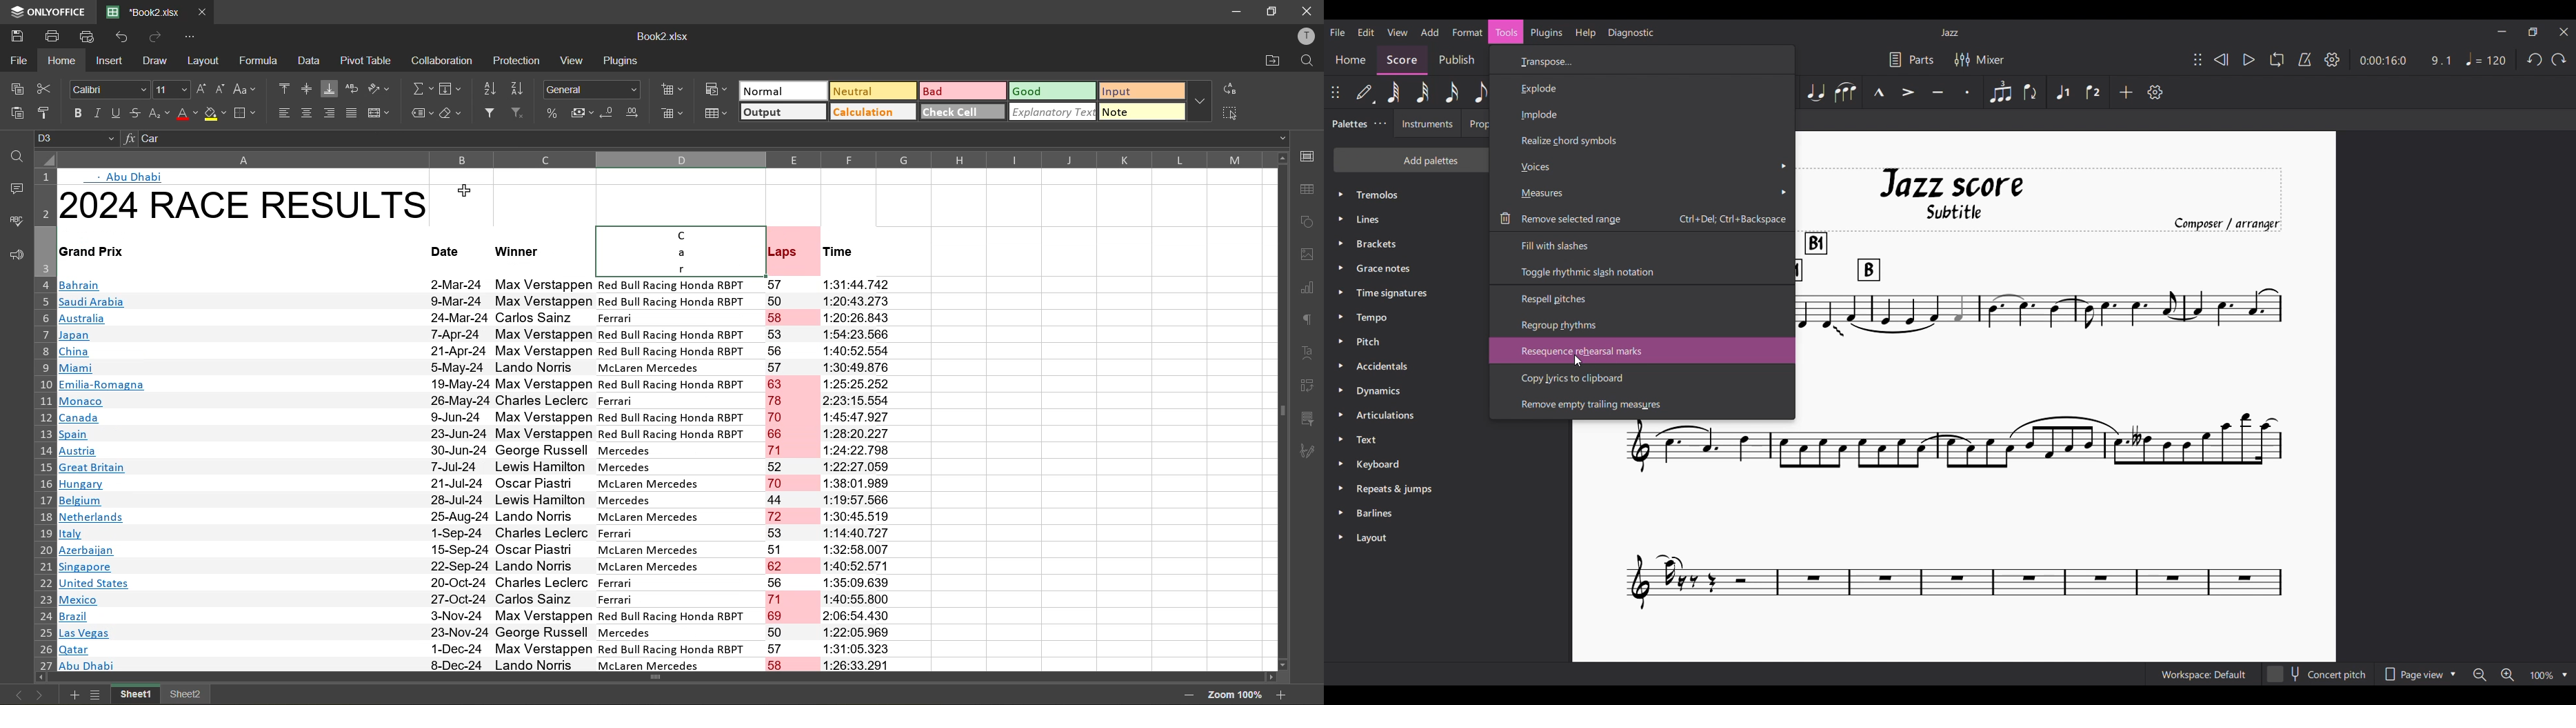 The height and width of the screenshot is (728, 2576). Describe the element at coordinates (1282, 695) in the screenshot. I see `zoom in` at that location.